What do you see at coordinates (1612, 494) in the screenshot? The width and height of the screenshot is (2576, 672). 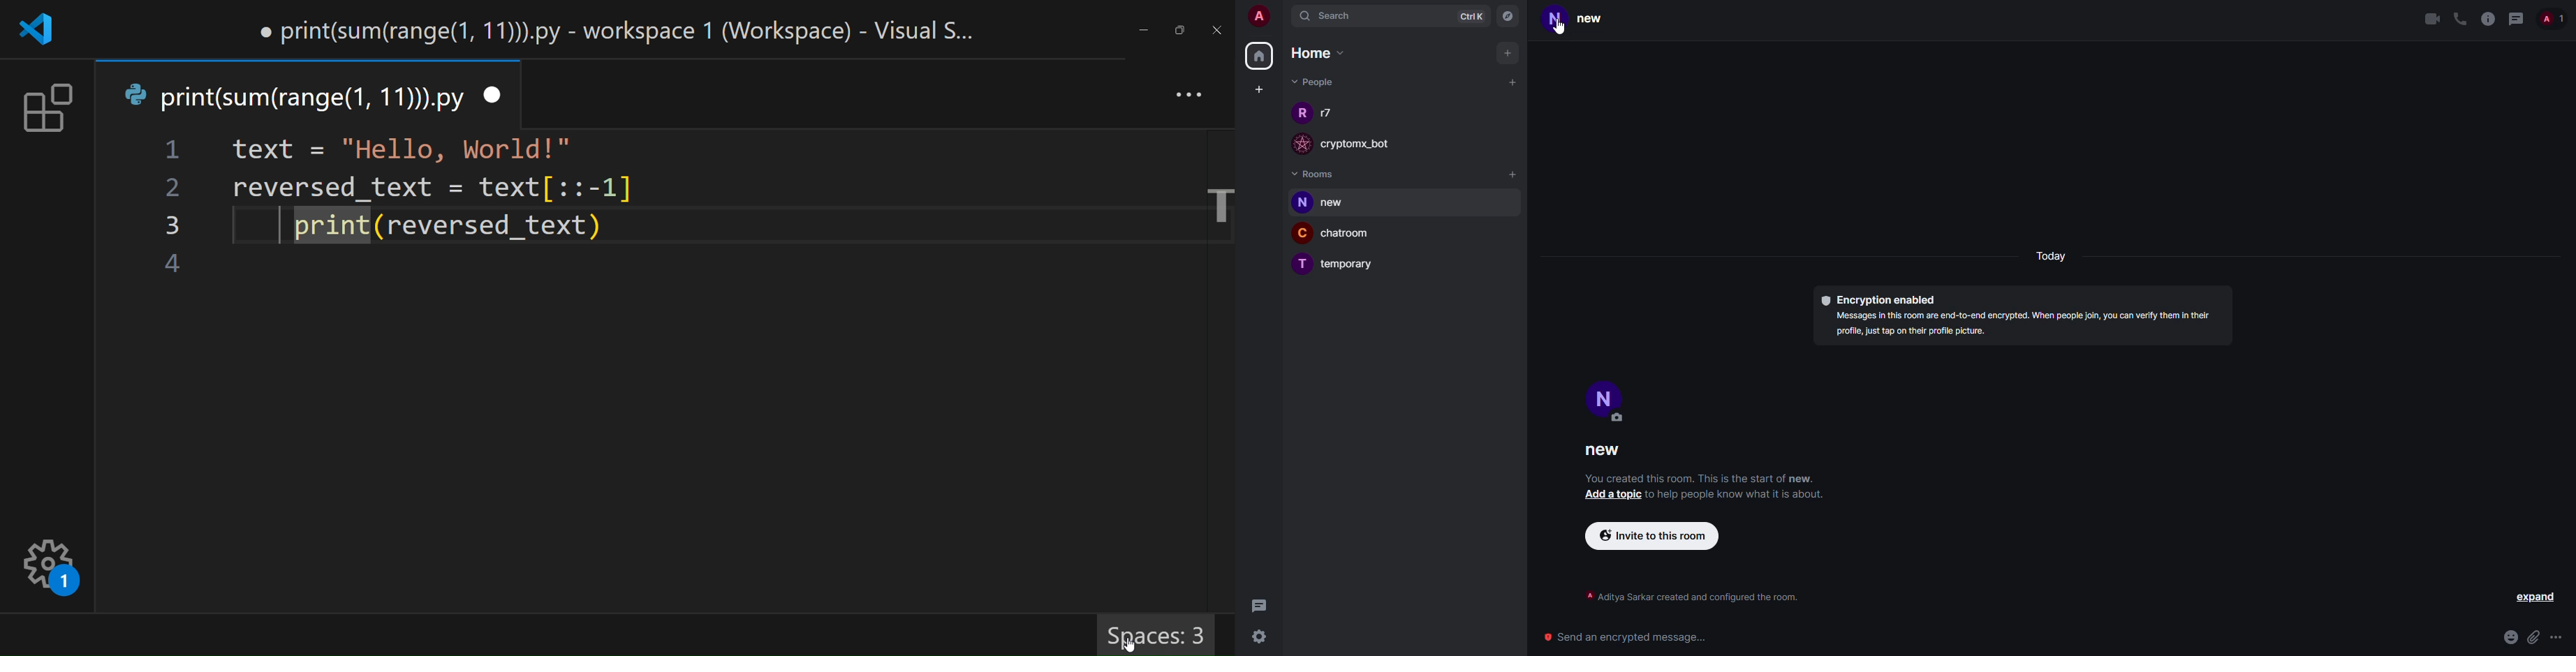 I see `add topic` at bounding box center [1612, 494].